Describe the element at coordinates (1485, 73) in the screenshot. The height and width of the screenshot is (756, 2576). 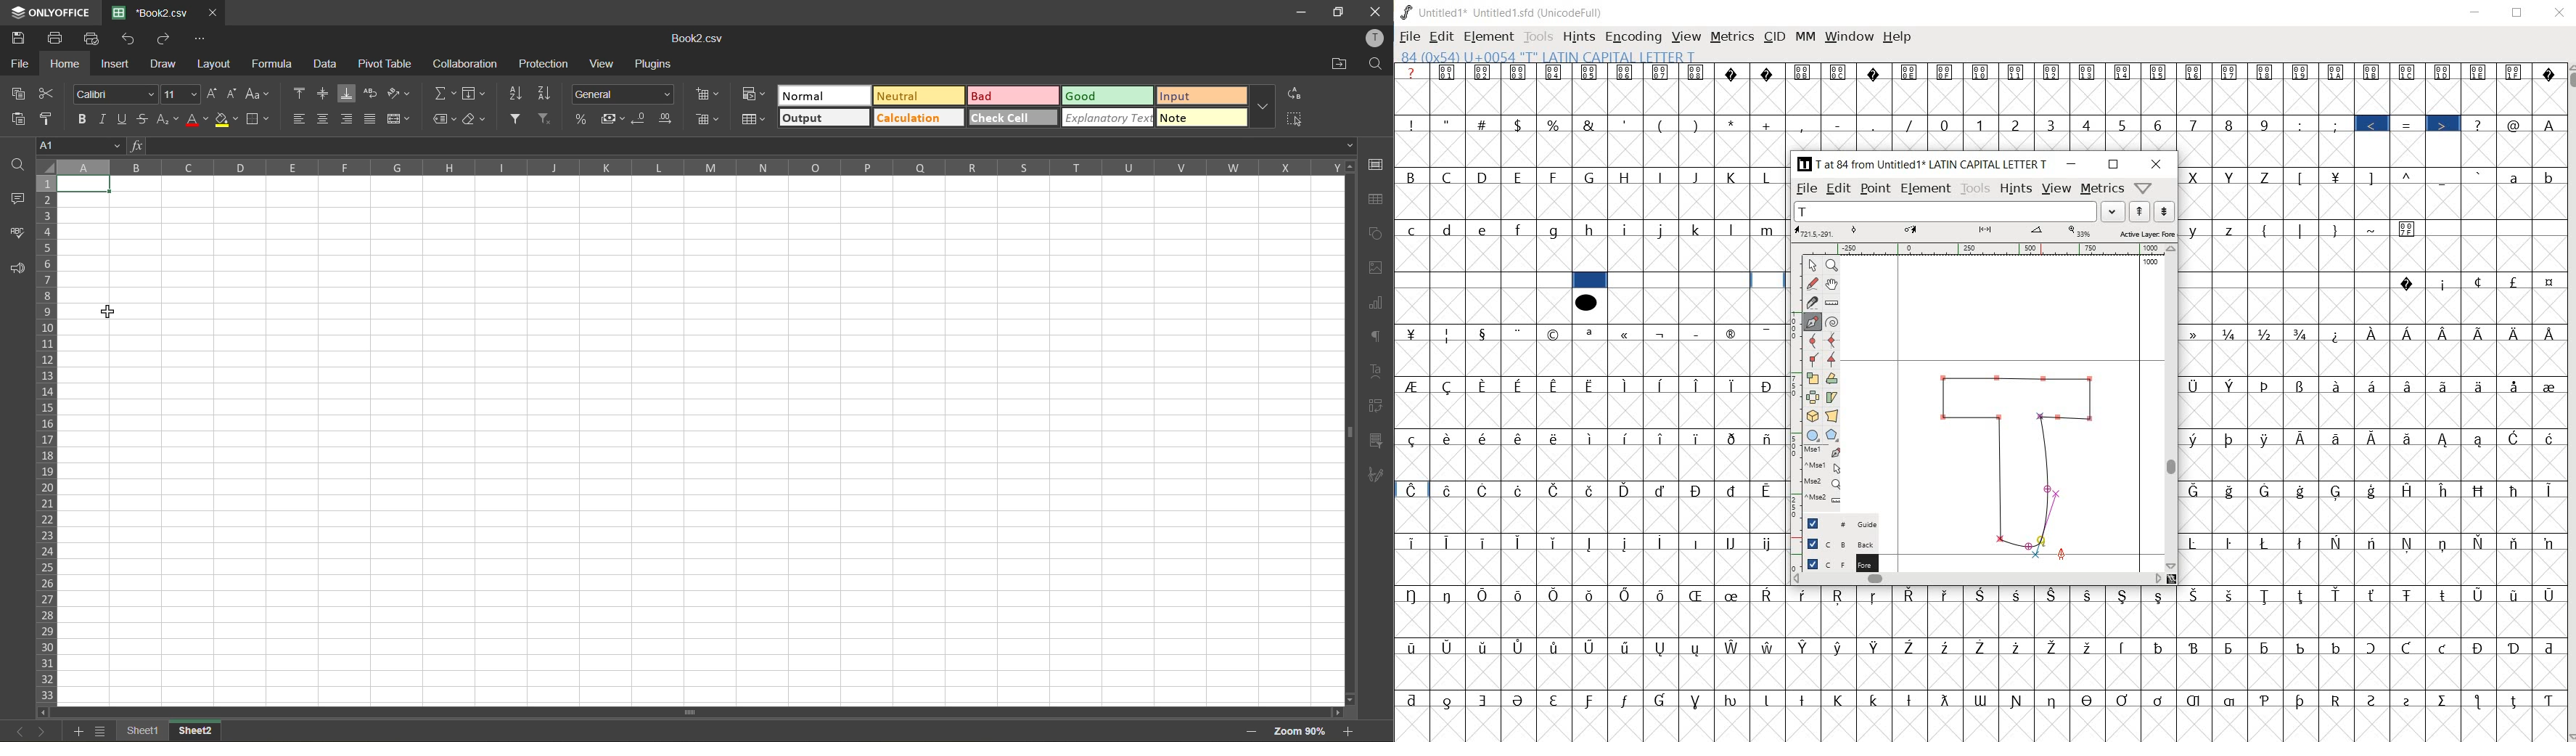
I see `Symbol` at that location.